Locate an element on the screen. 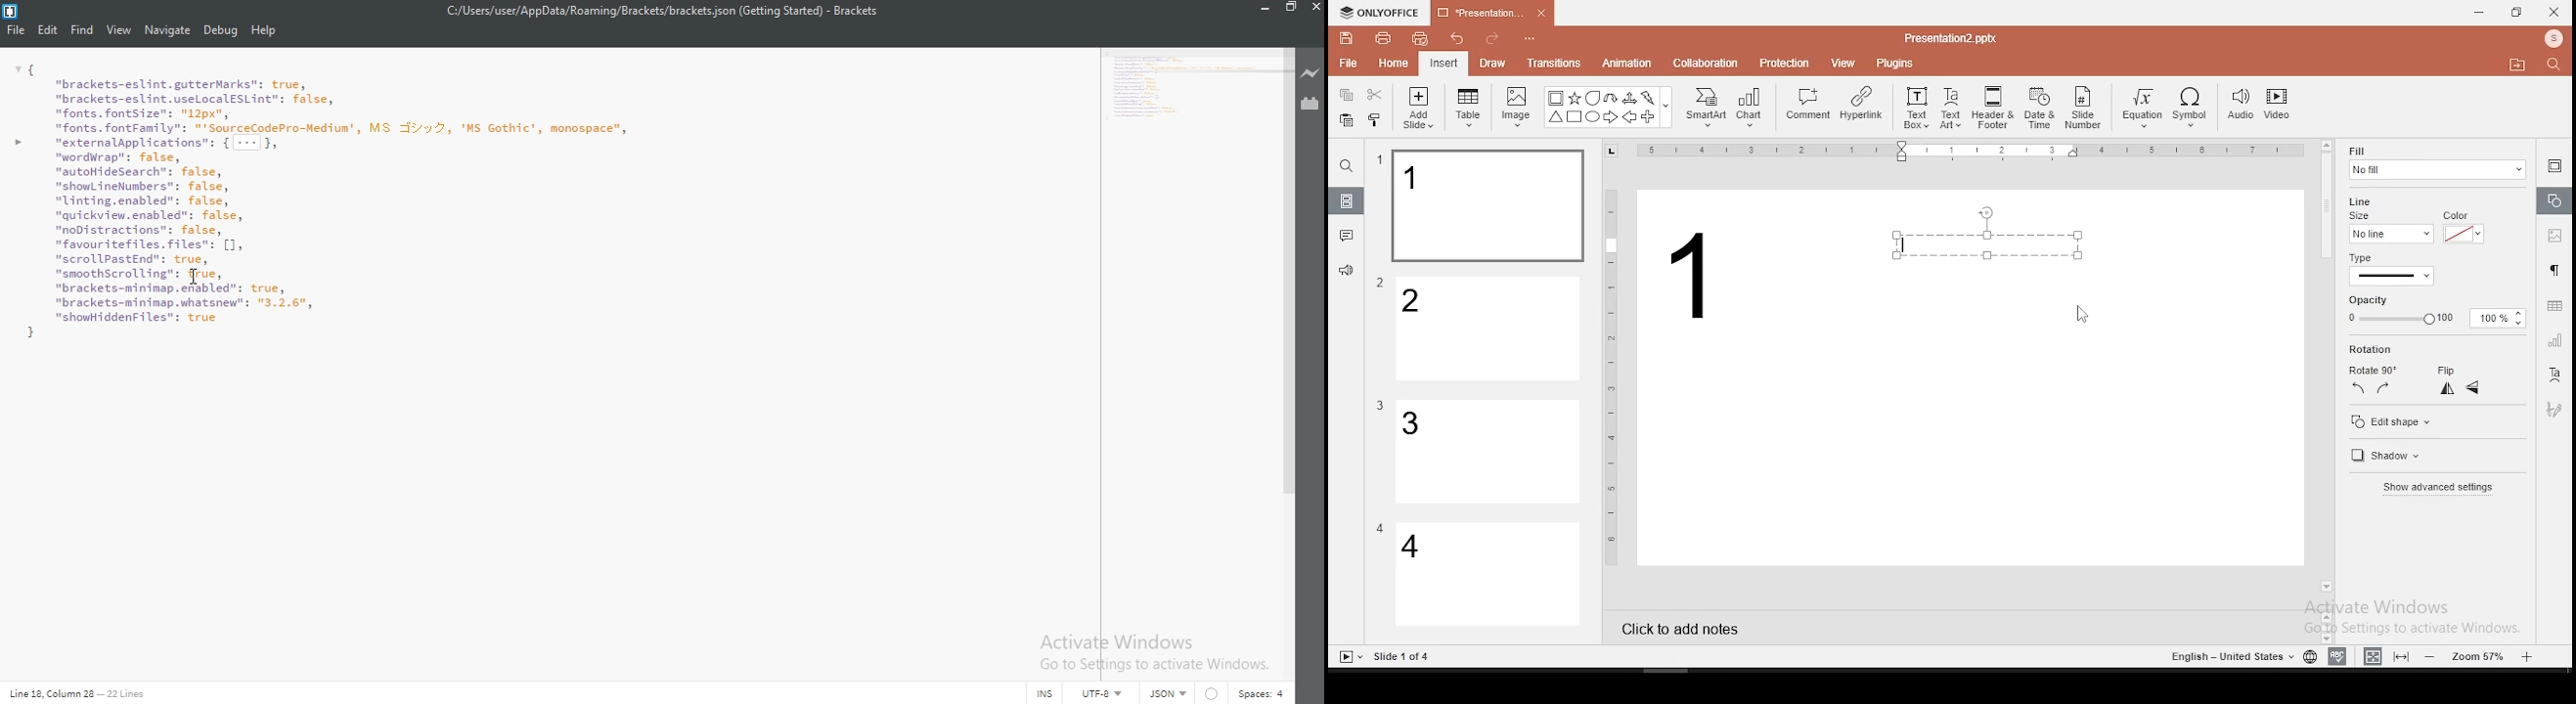 This screenshot has width=2576, height=728. draw is located at coordinates (1493, 63).